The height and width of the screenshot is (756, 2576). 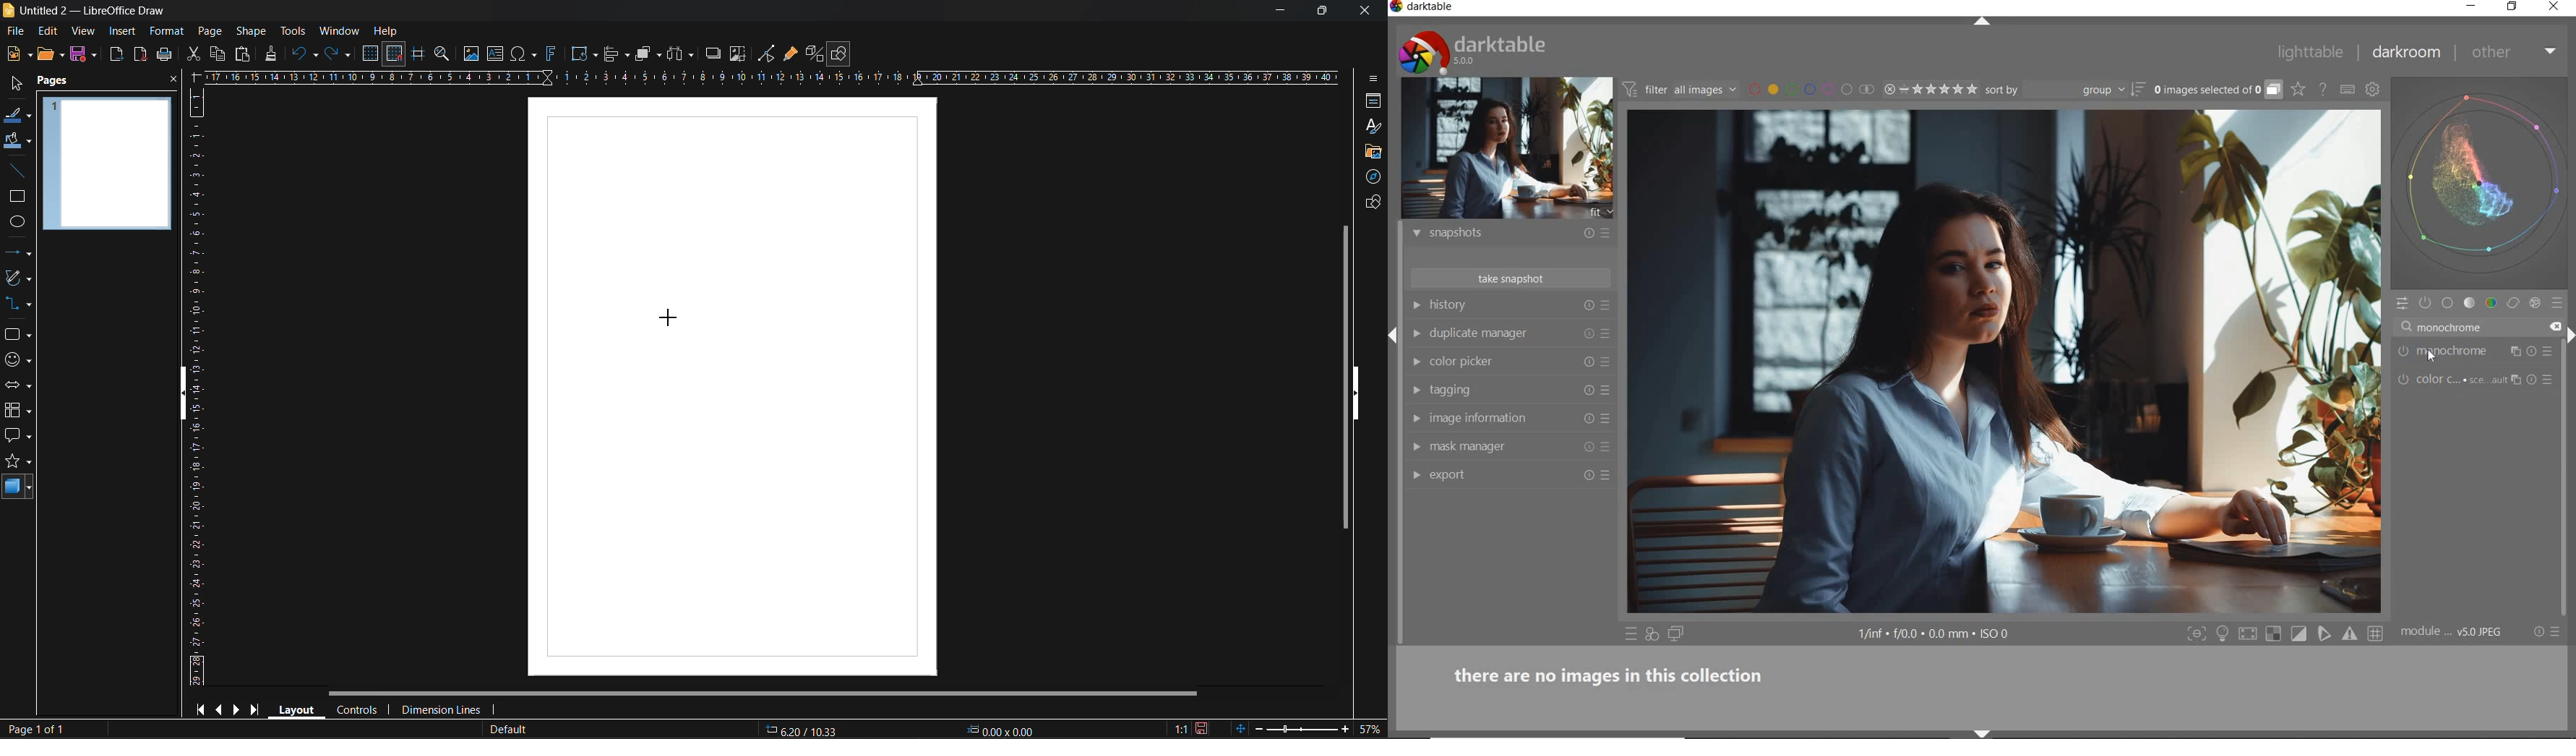 I want to click on quick access for applying any of your styles, so click(x=1653, y=635).